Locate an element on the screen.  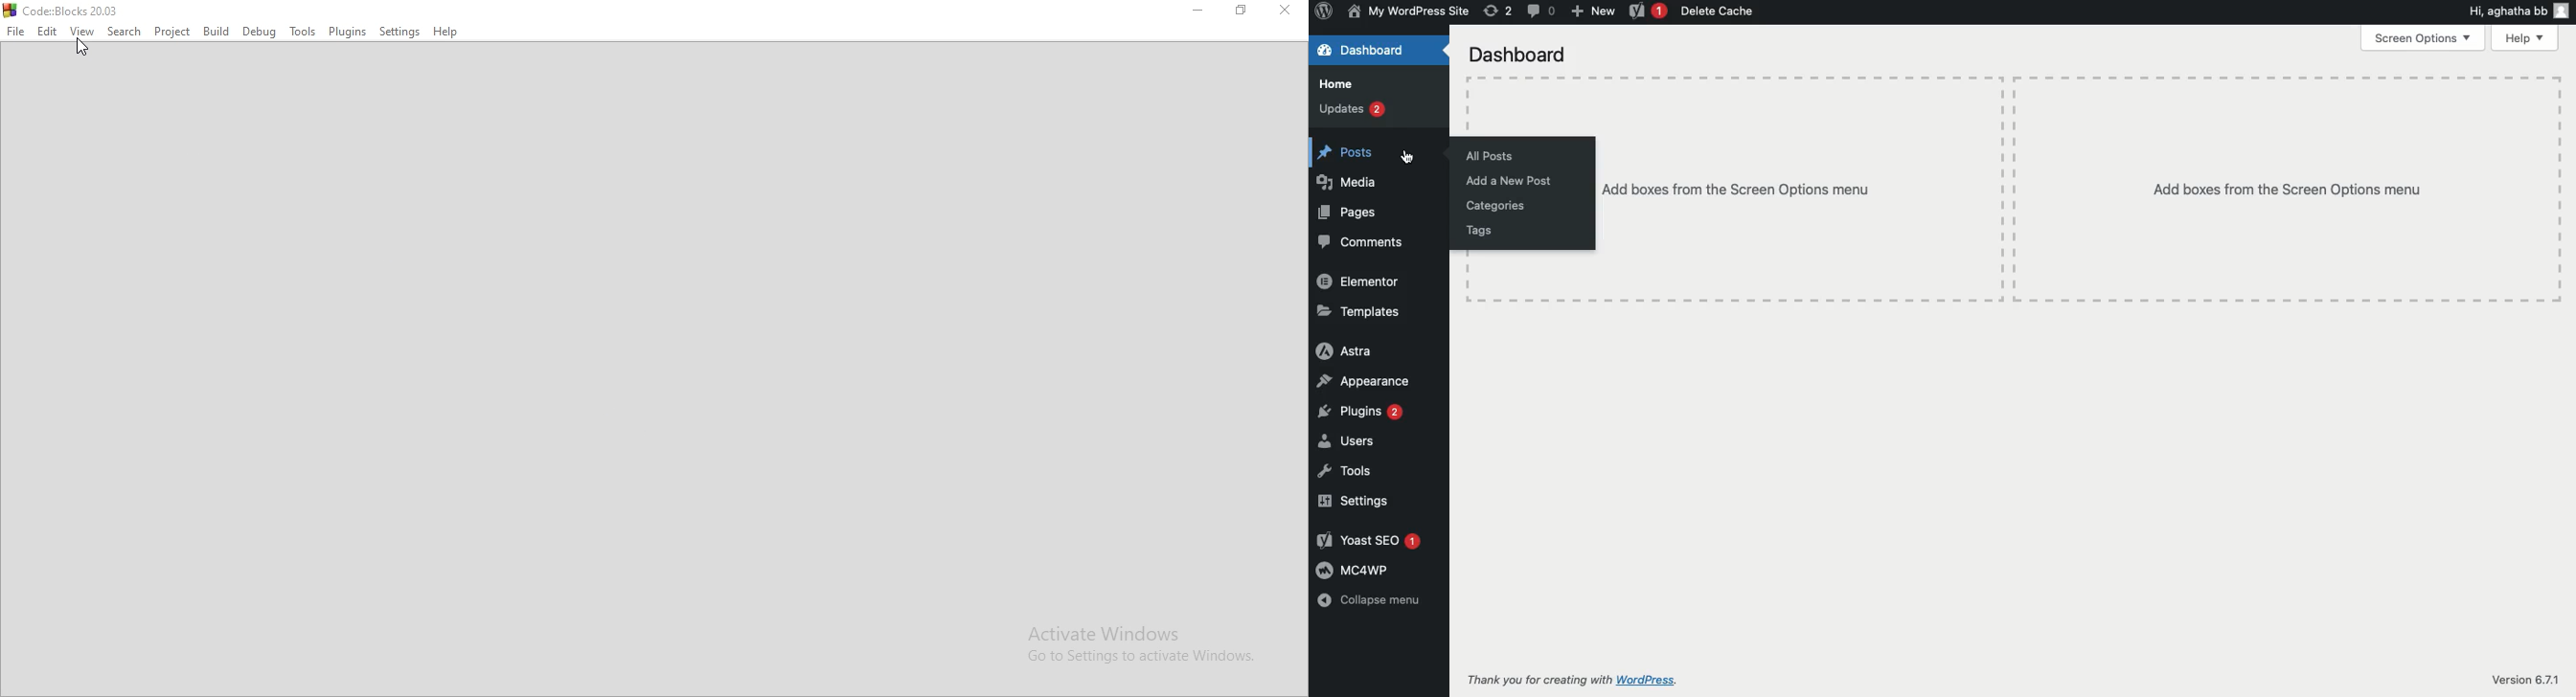
Comments is located at coordinates (1365, 243).